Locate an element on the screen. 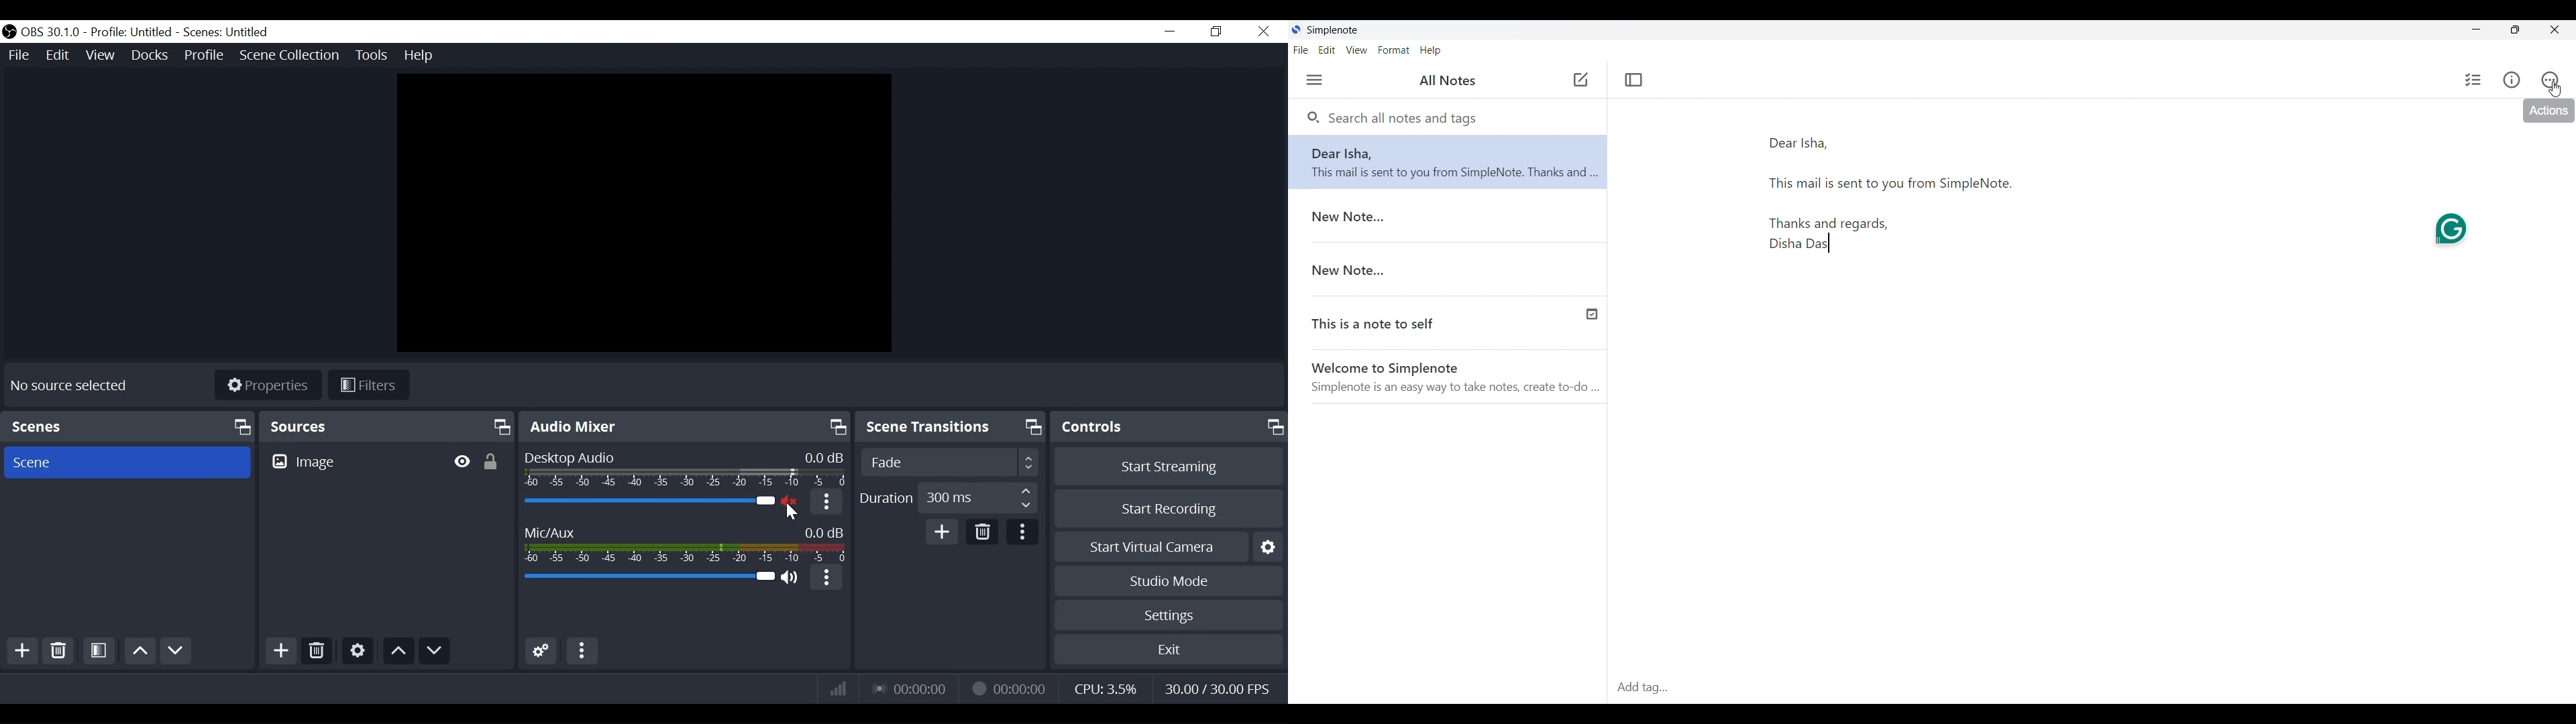  Advanced Audio Settings is located at coordinates (540, 652).